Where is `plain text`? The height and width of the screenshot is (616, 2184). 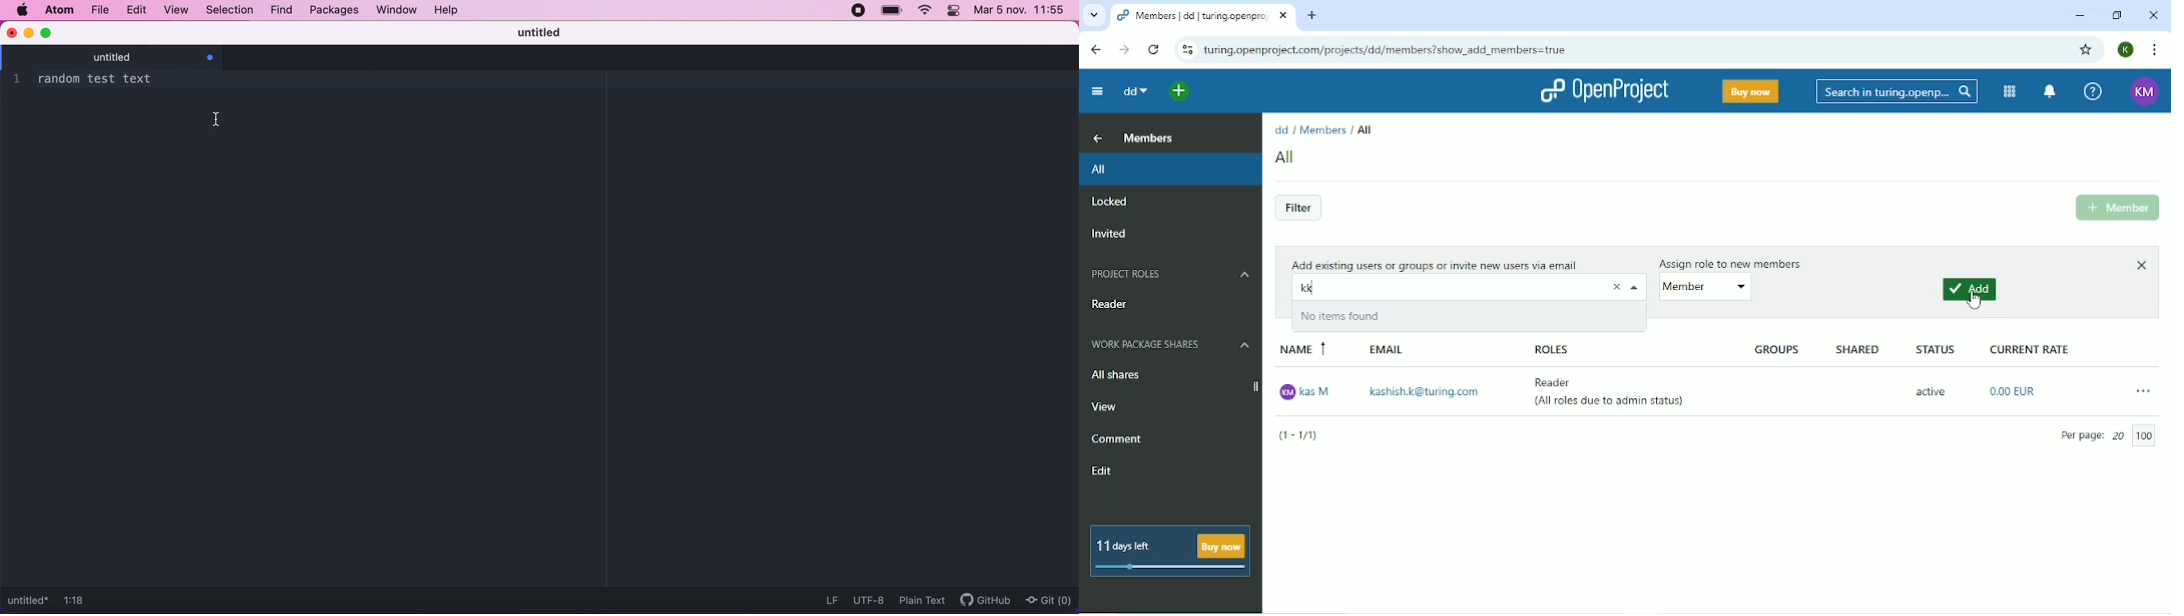
plain text is located at coordinates (920, 601).